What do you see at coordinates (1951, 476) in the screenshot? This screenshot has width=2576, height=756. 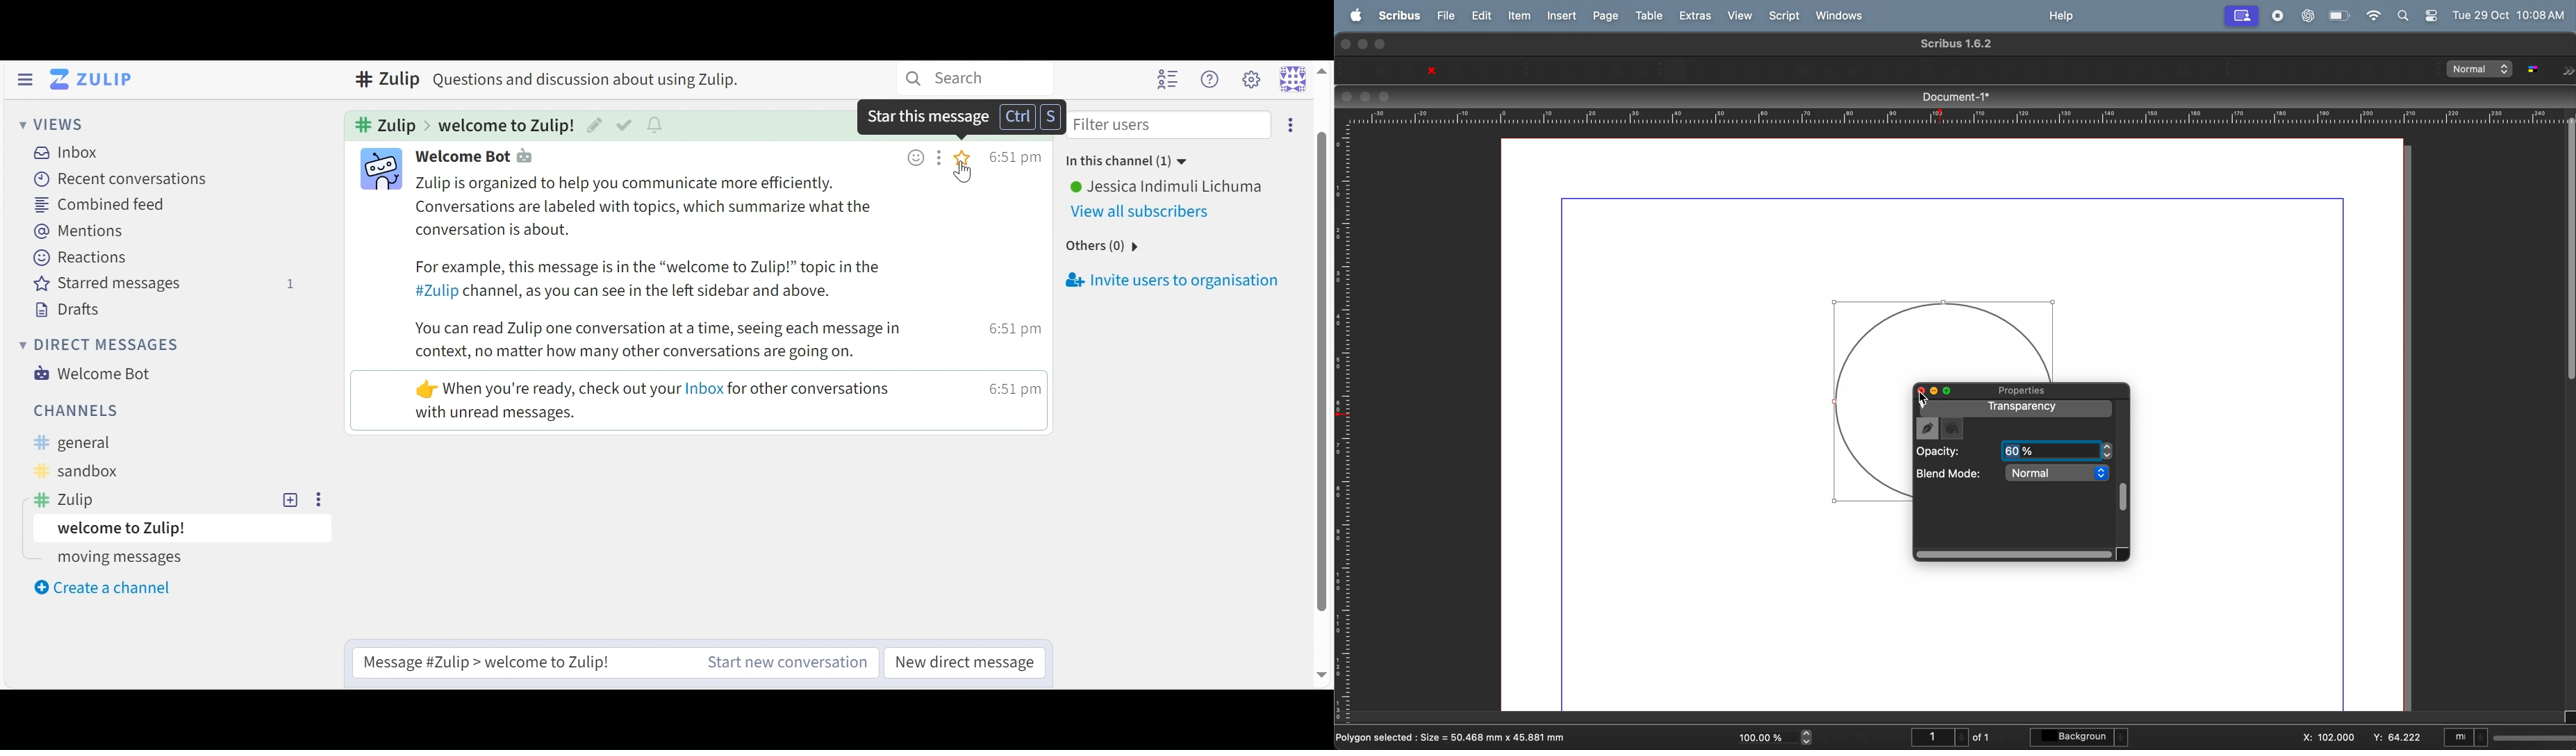 I see `blend mode` at bounding box center [1951, 476].